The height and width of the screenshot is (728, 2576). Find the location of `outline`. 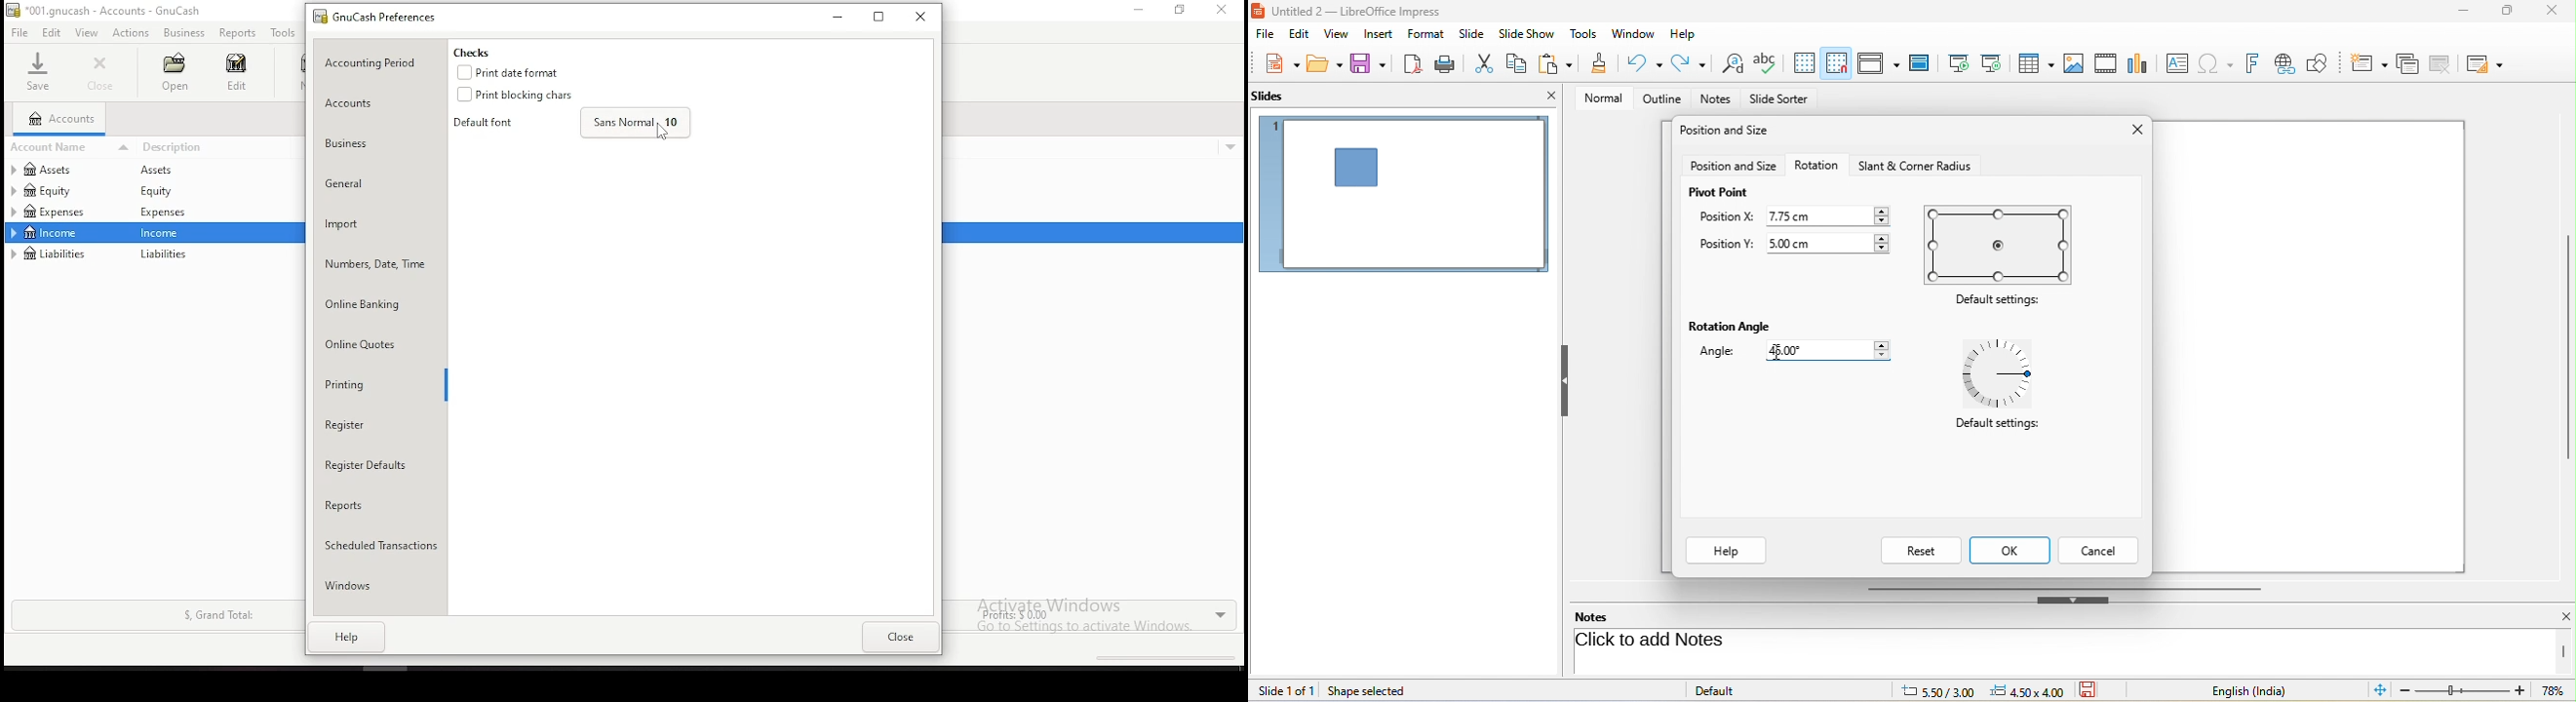

outline is located at coordinates (1658, 99).